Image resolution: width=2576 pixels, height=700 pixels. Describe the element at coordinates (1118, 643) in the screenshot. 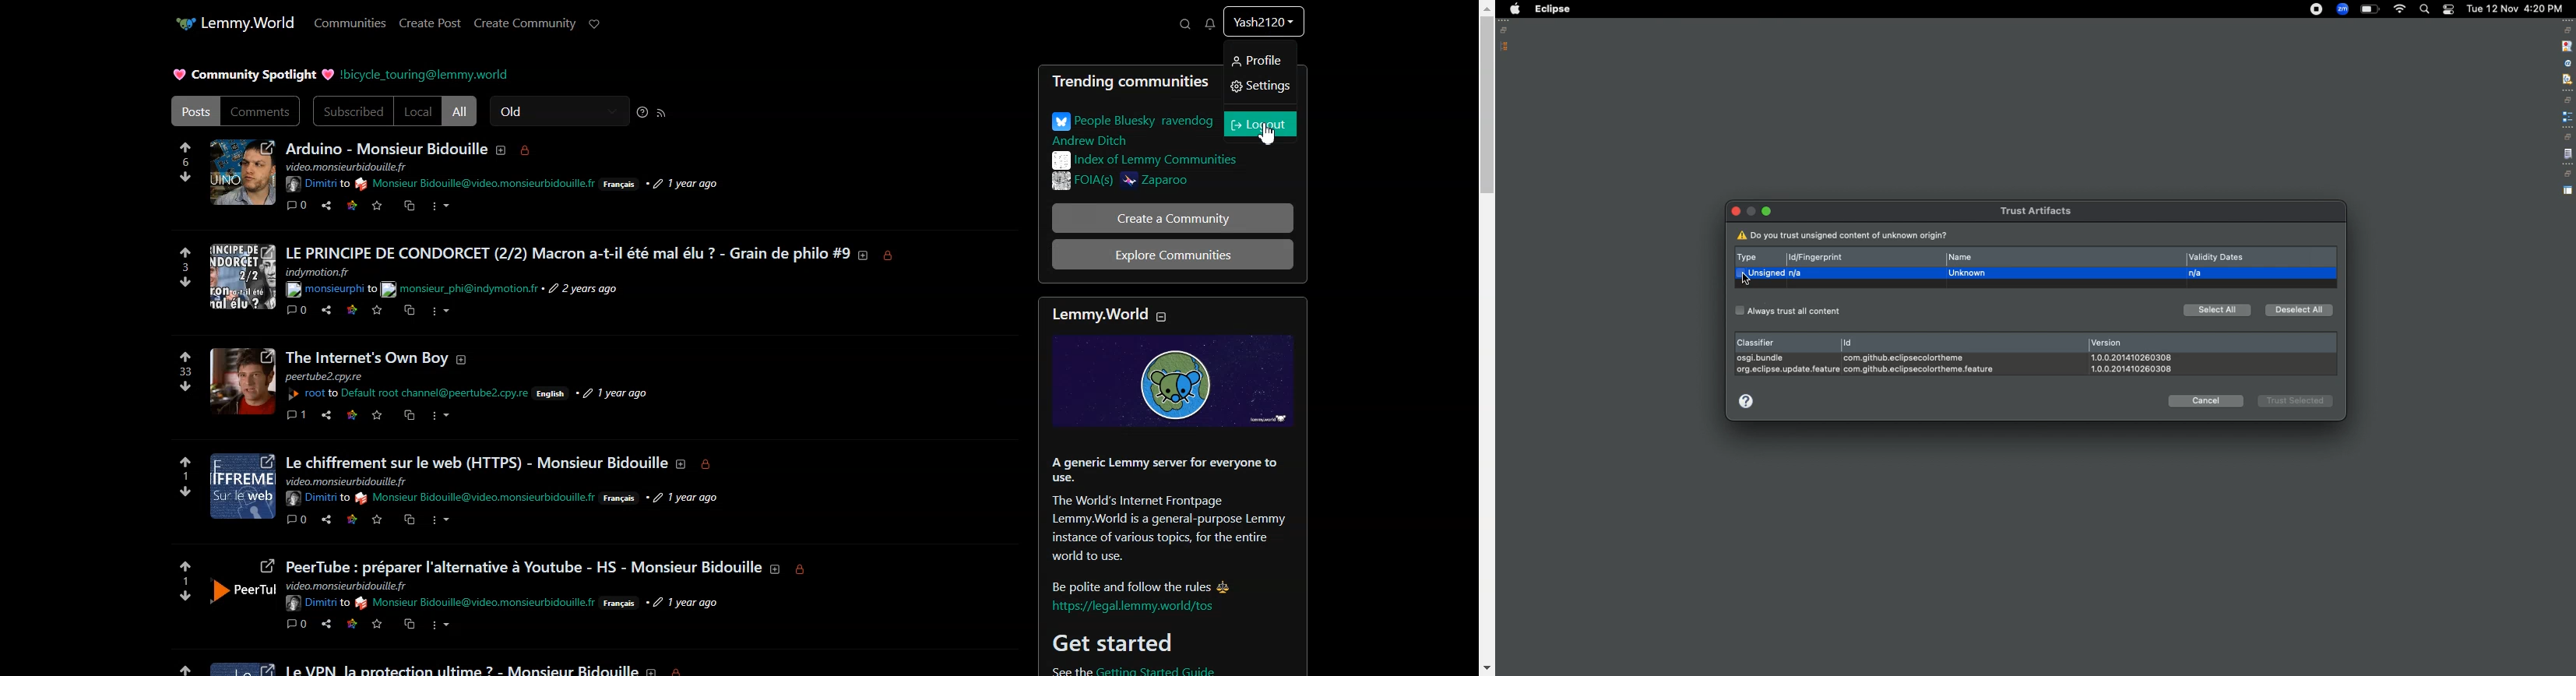

I see `Get started` at that location.